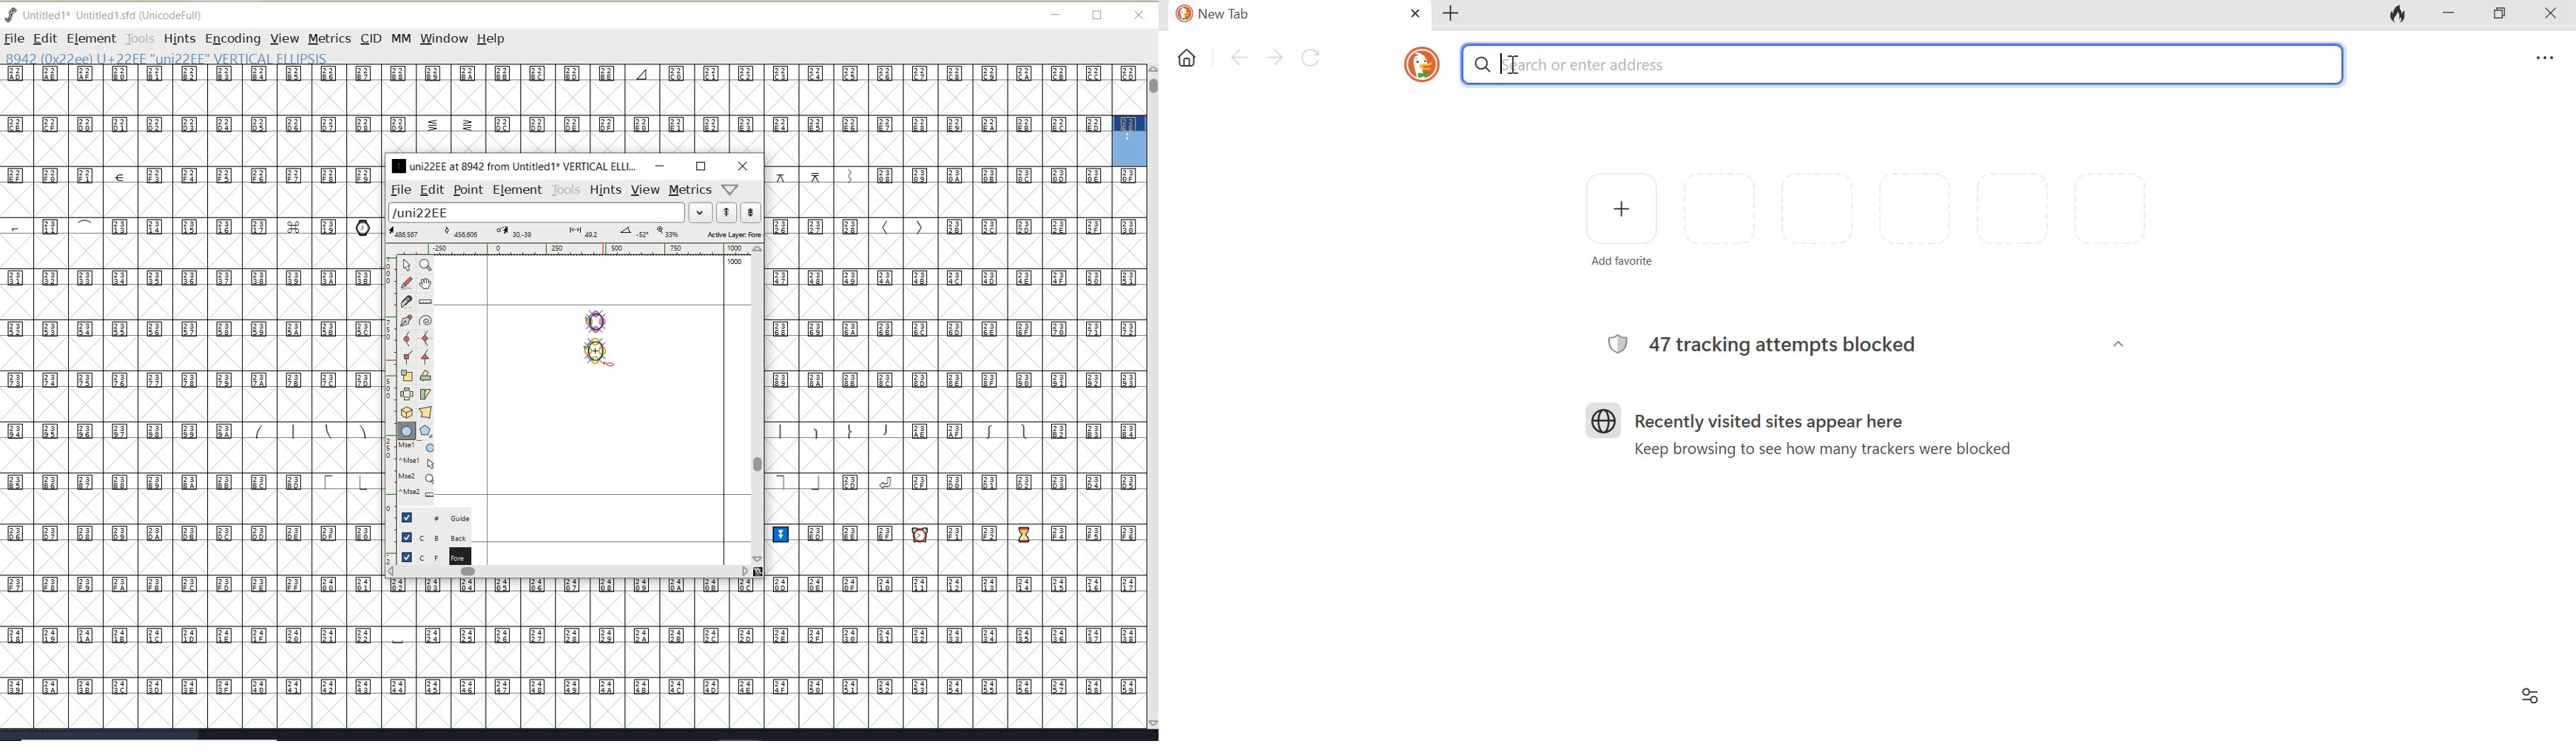  Describe the element at coordinates (408, 356) in the screenshot. I see `add a corner point` at that location.